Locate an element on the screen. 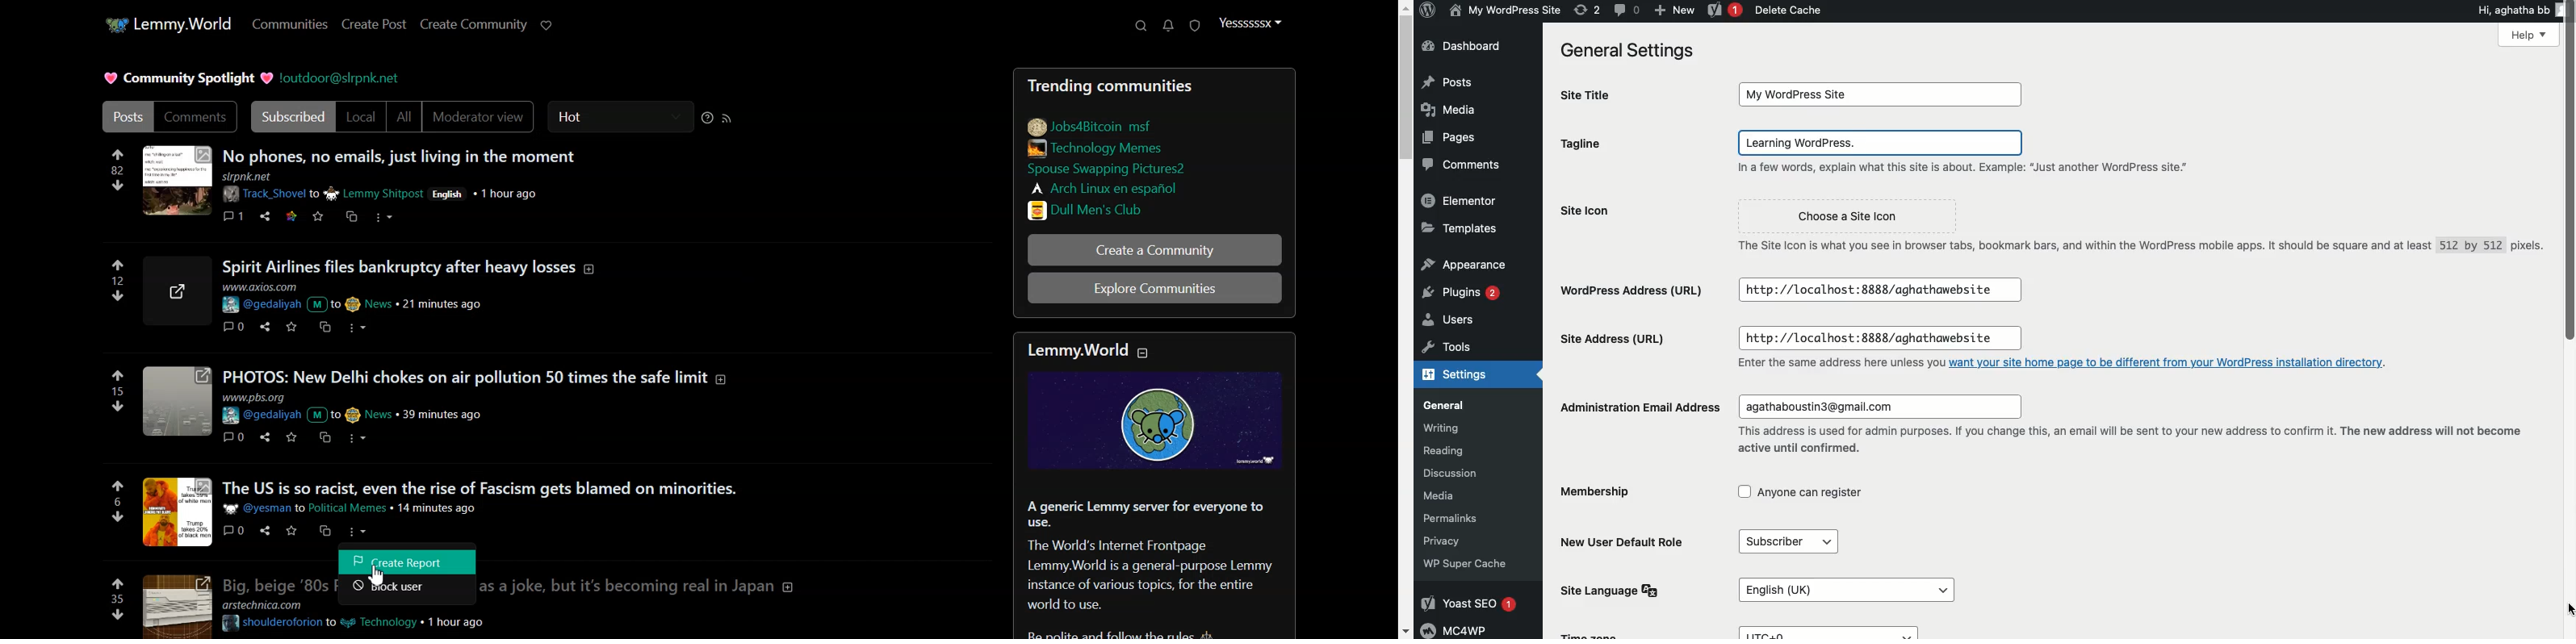 Image resolution: width=2576 pixels, height=644 pixels. Yoast SEO 1 is located at coordinates (1474, 602).